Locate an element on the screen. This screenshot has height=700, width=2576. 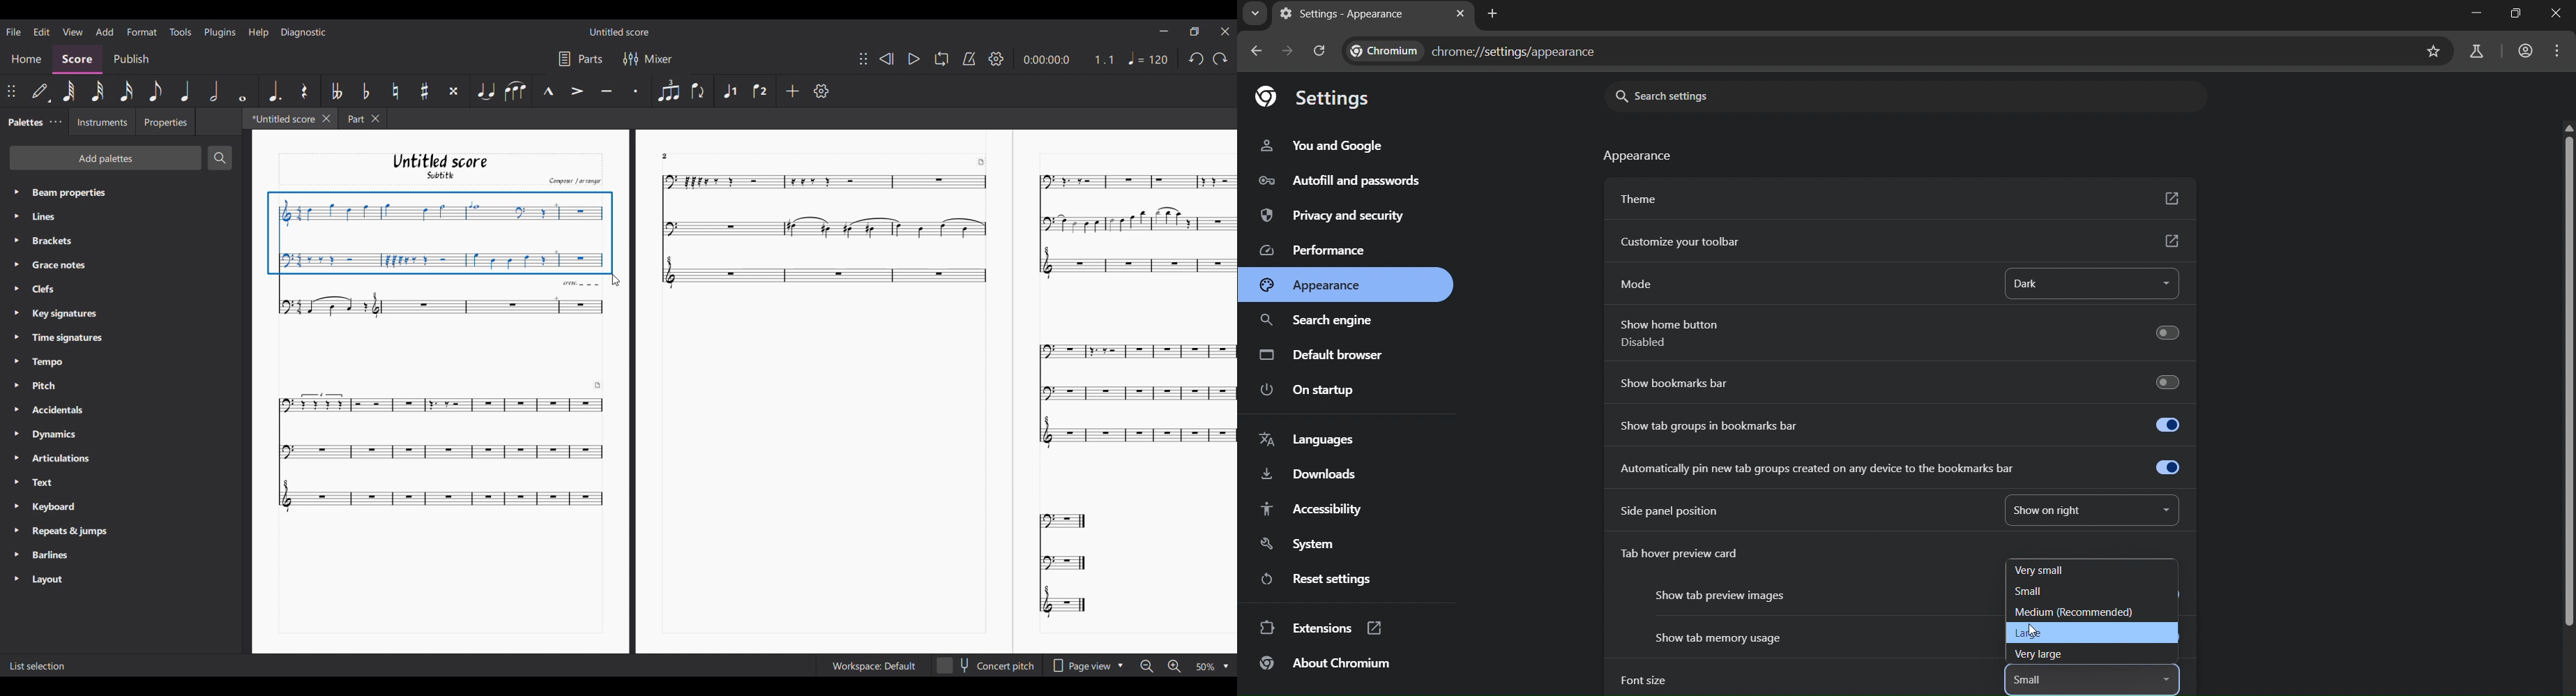
mode is located at coordinates (1639, 285).